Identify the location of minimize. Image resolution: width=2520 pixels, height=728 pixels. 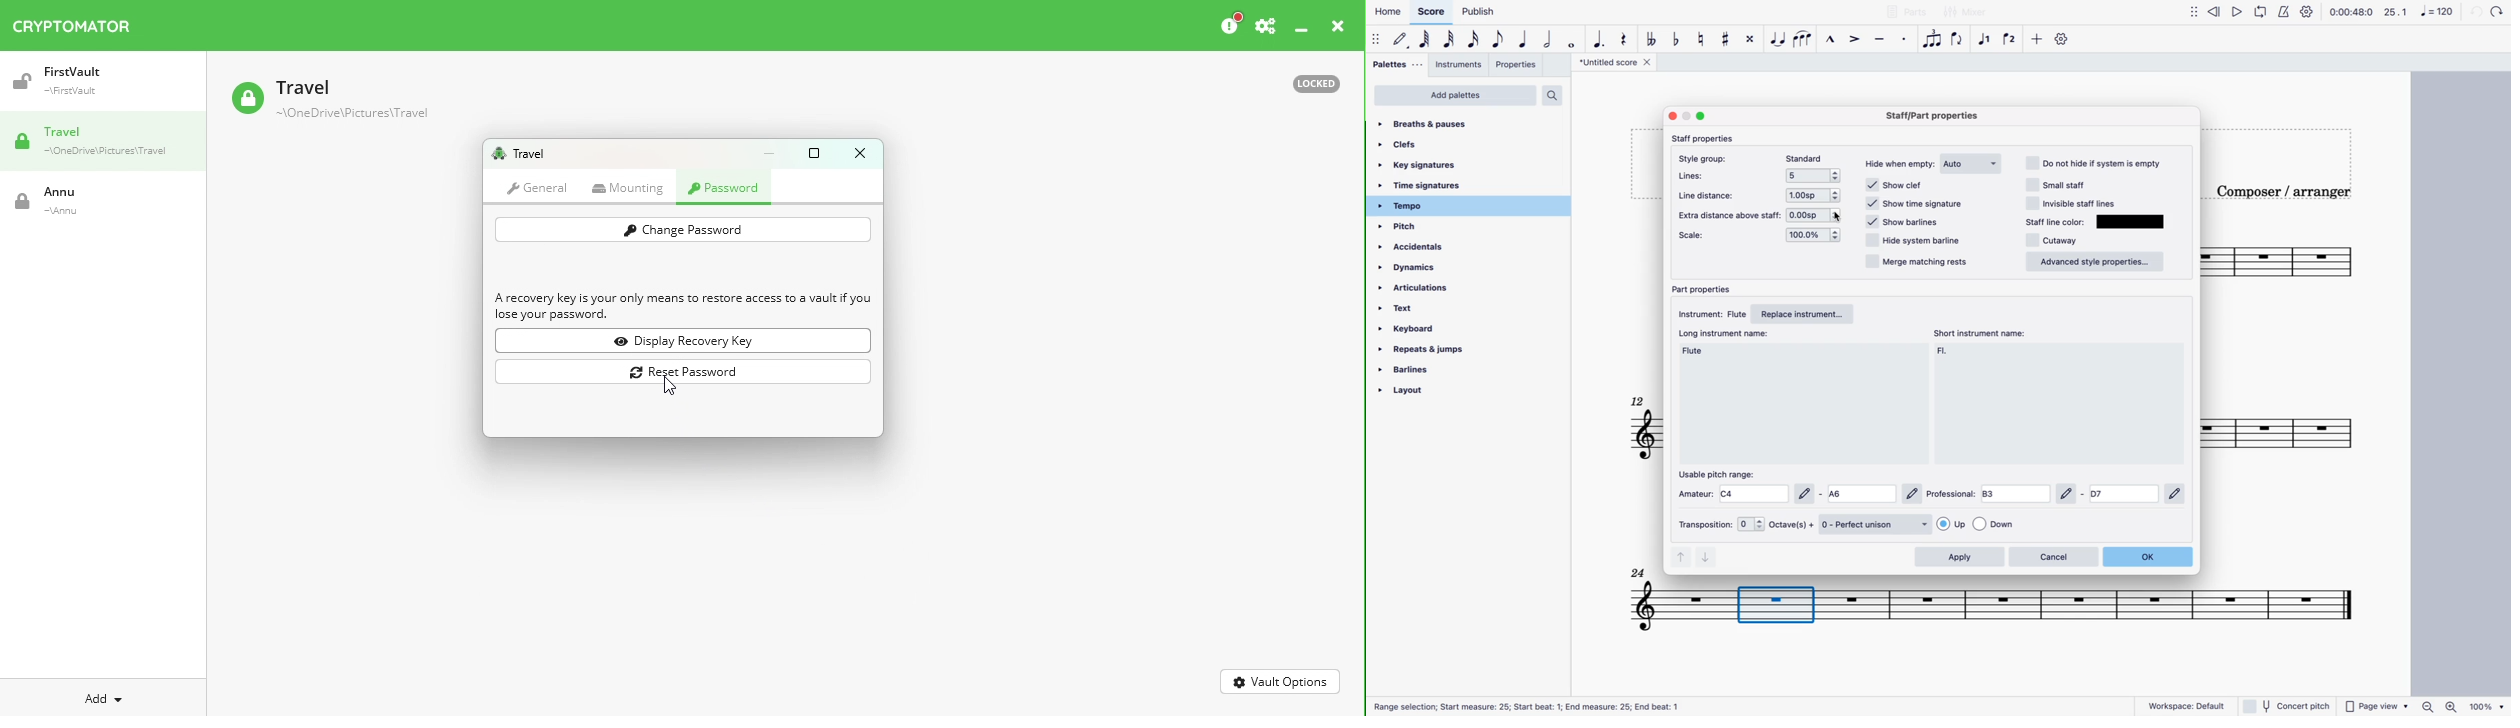
(1686, 115).